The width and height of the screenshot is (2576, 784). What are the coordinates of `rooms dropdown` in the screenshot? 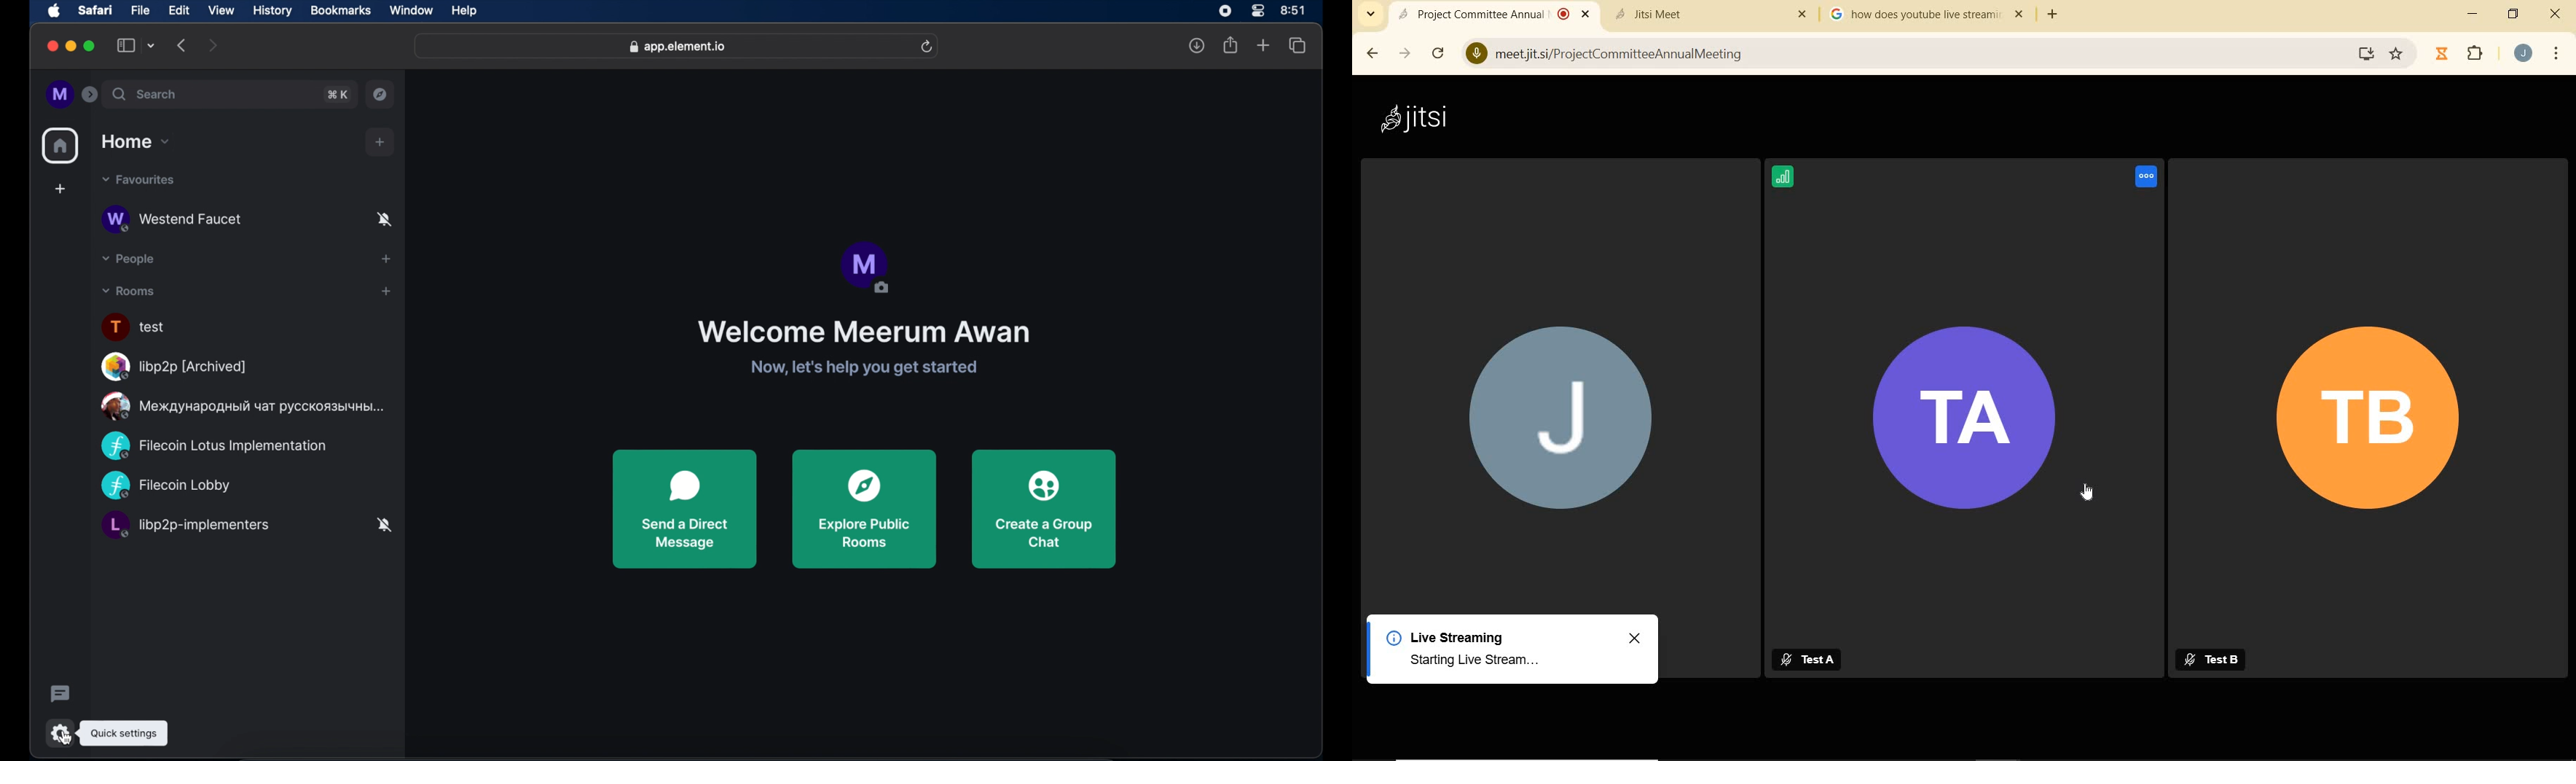 It's located at (129, 292).